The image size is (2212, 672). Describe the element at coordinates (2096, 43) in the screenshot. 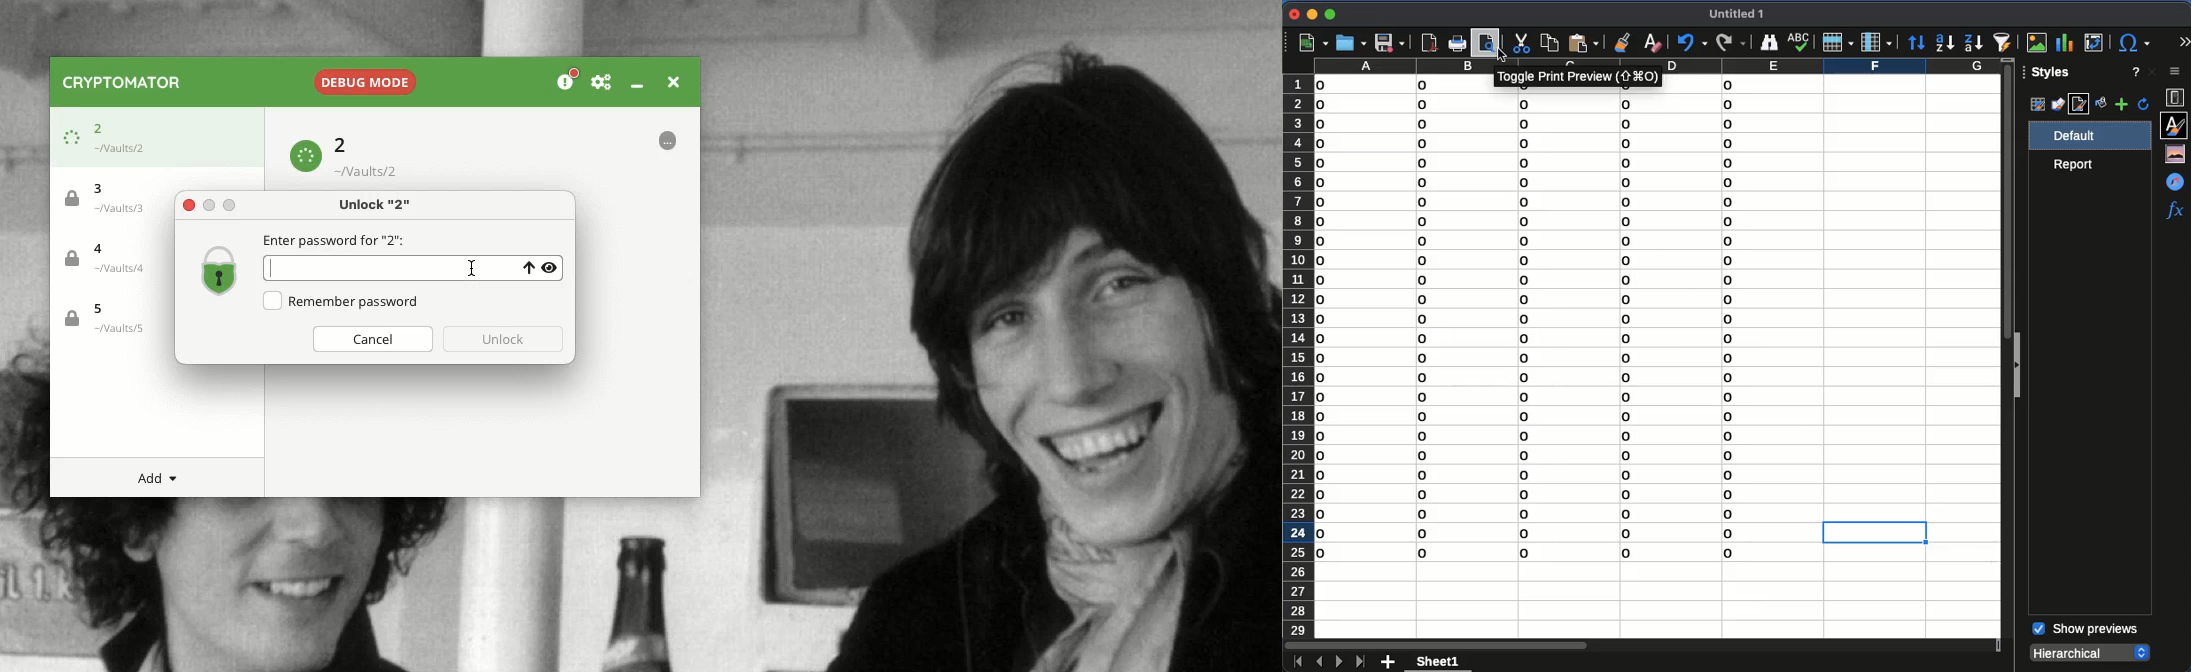

I see `pivot table` at that location.